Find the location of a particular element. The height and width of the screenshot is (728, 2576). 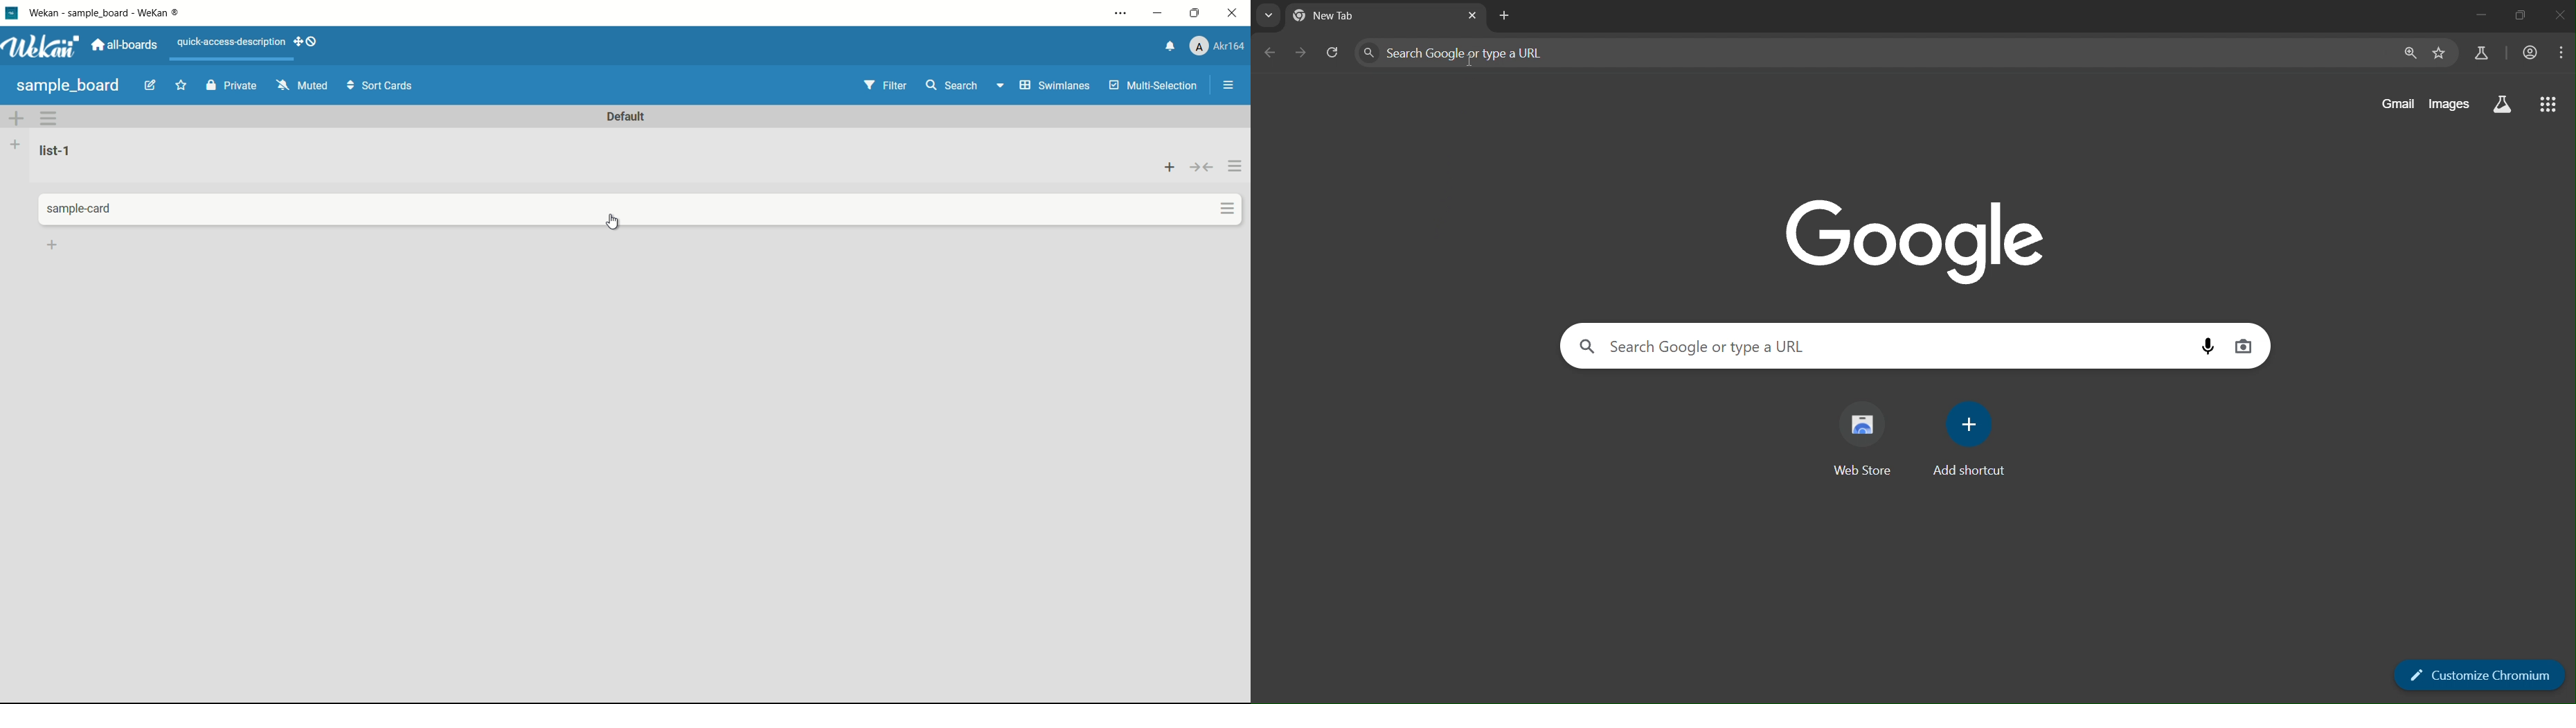

add card is located at coordinates (1170, 166).